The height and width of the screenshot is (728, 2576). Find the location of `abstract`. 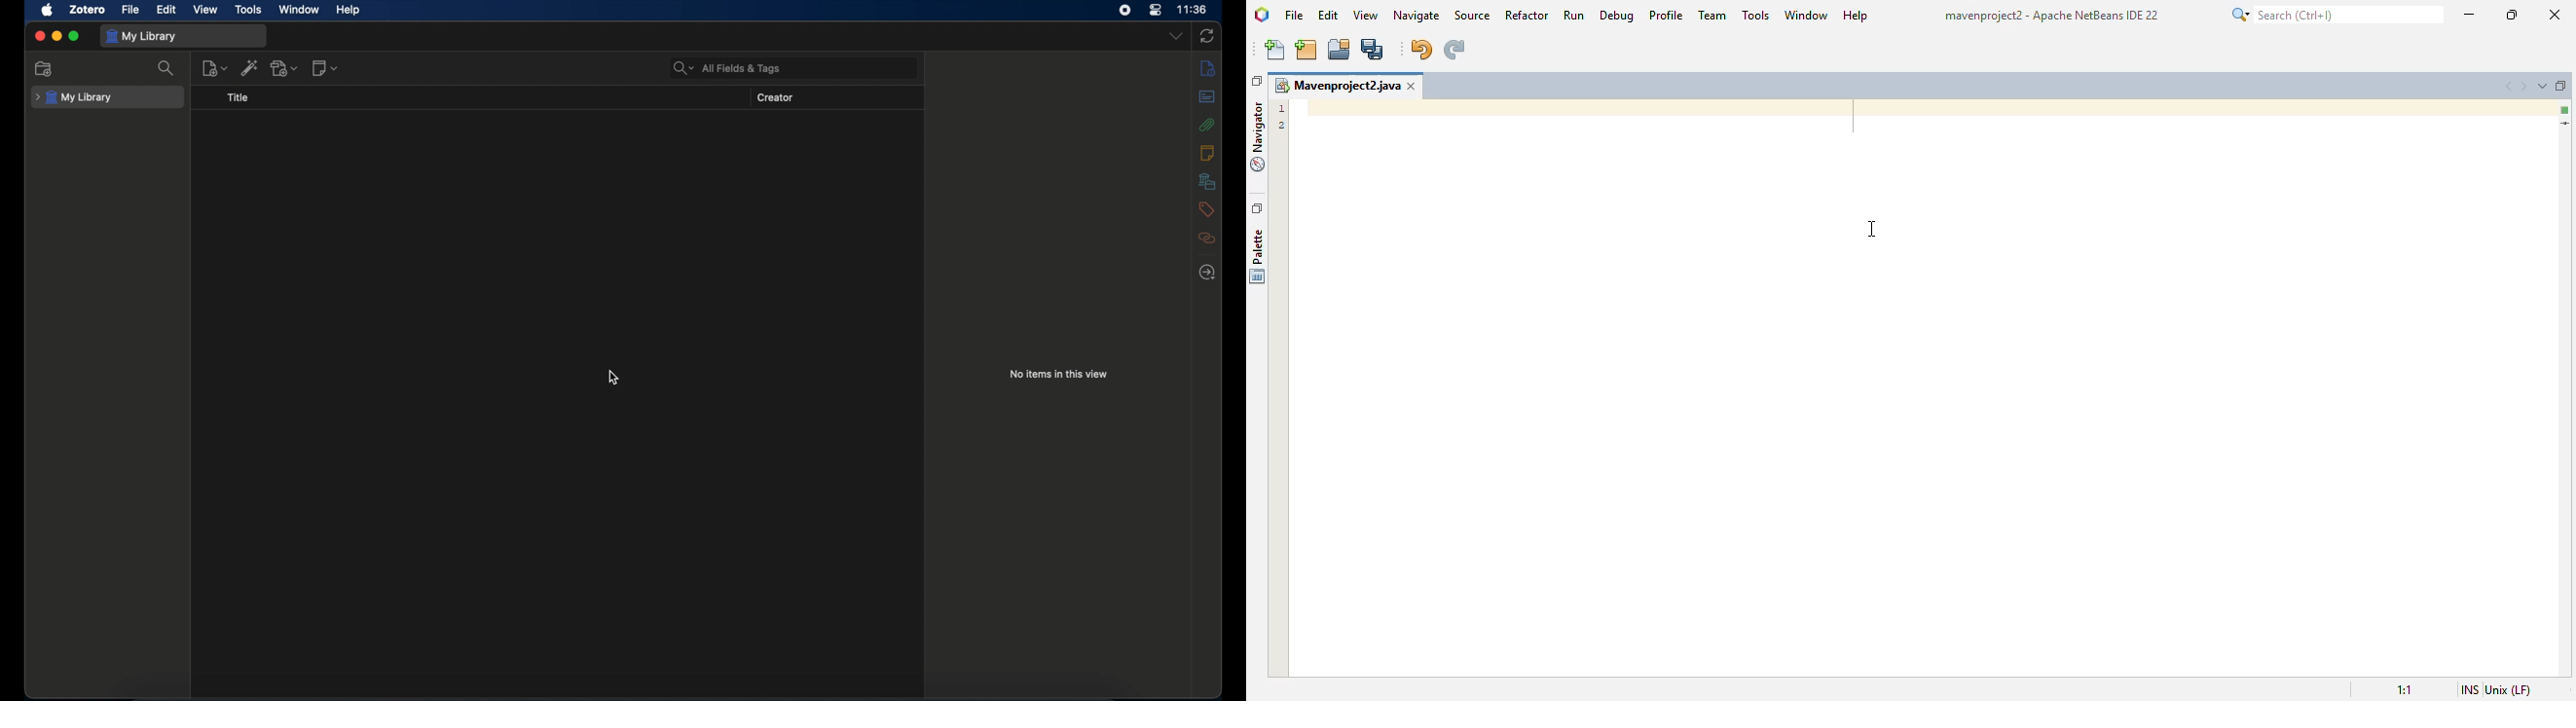

abstract is located at coordinates (1207, 97).